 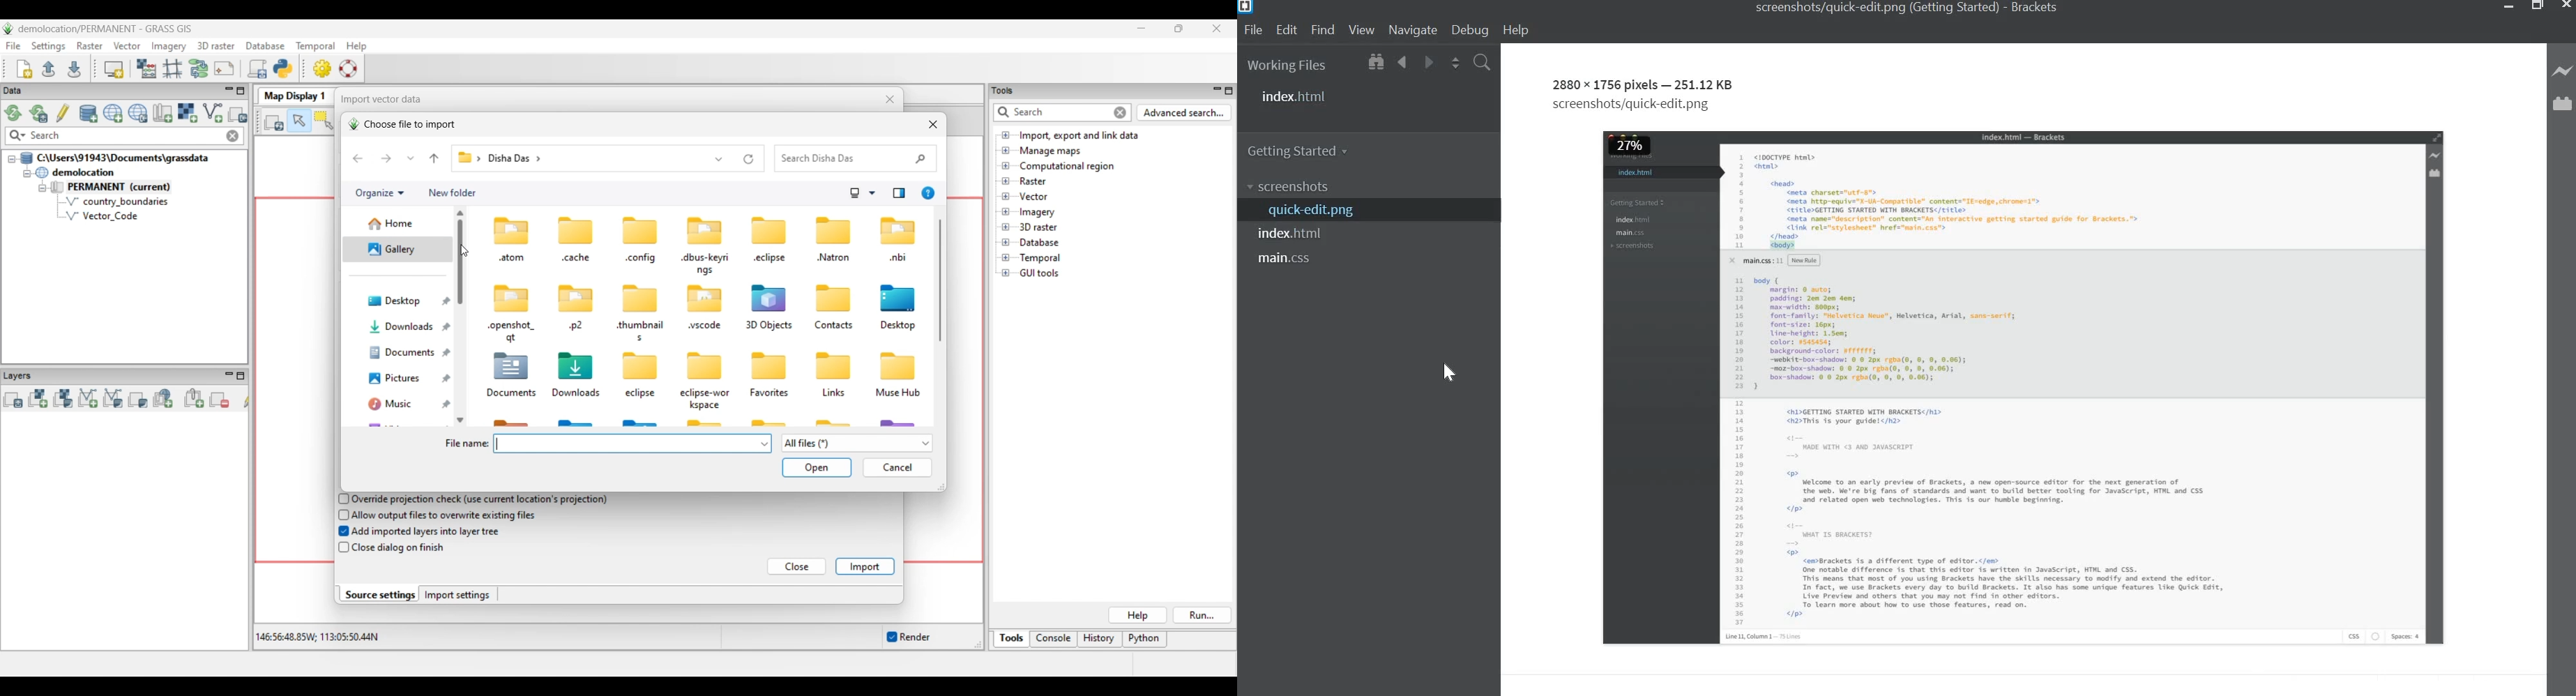 I want to click on Line Preview, so click(x=2563, y=72).